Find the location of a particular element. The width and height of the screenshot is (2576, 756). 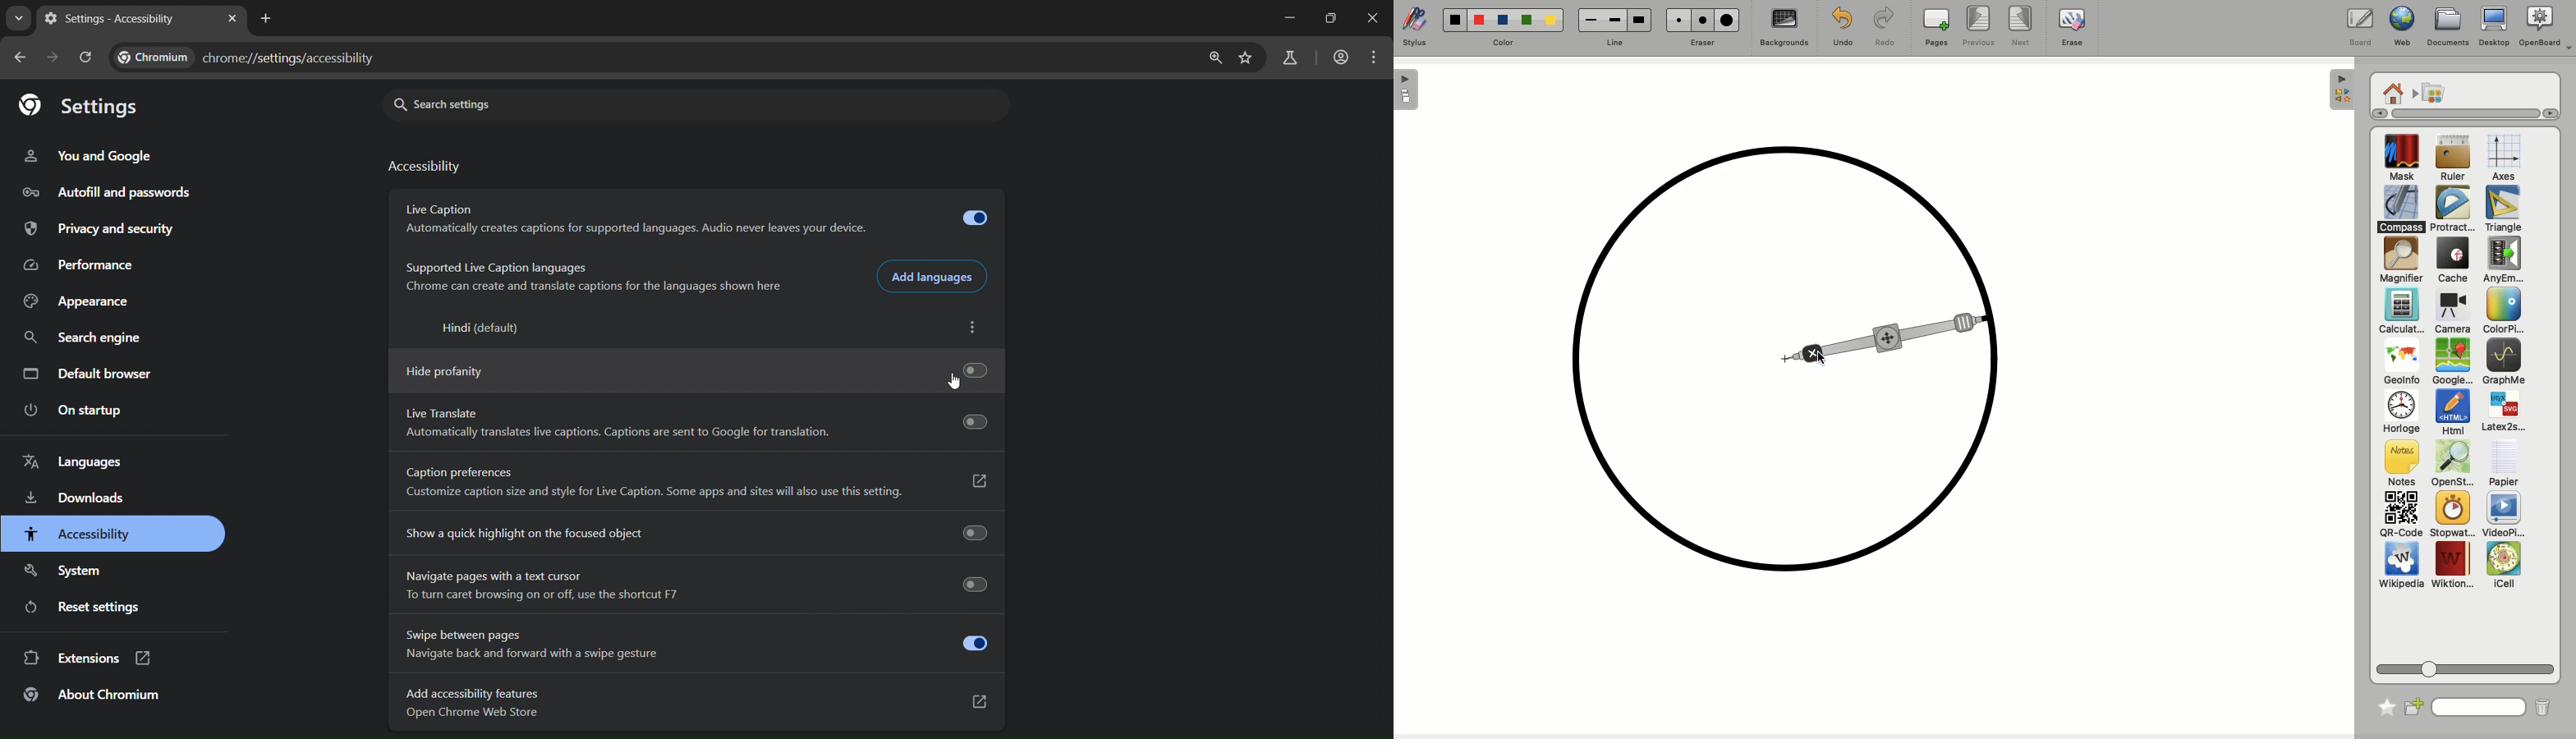

Supported Live Caption languages
Chrome can create and translate captions for the languages shown here is located at coordinates (591, 278).